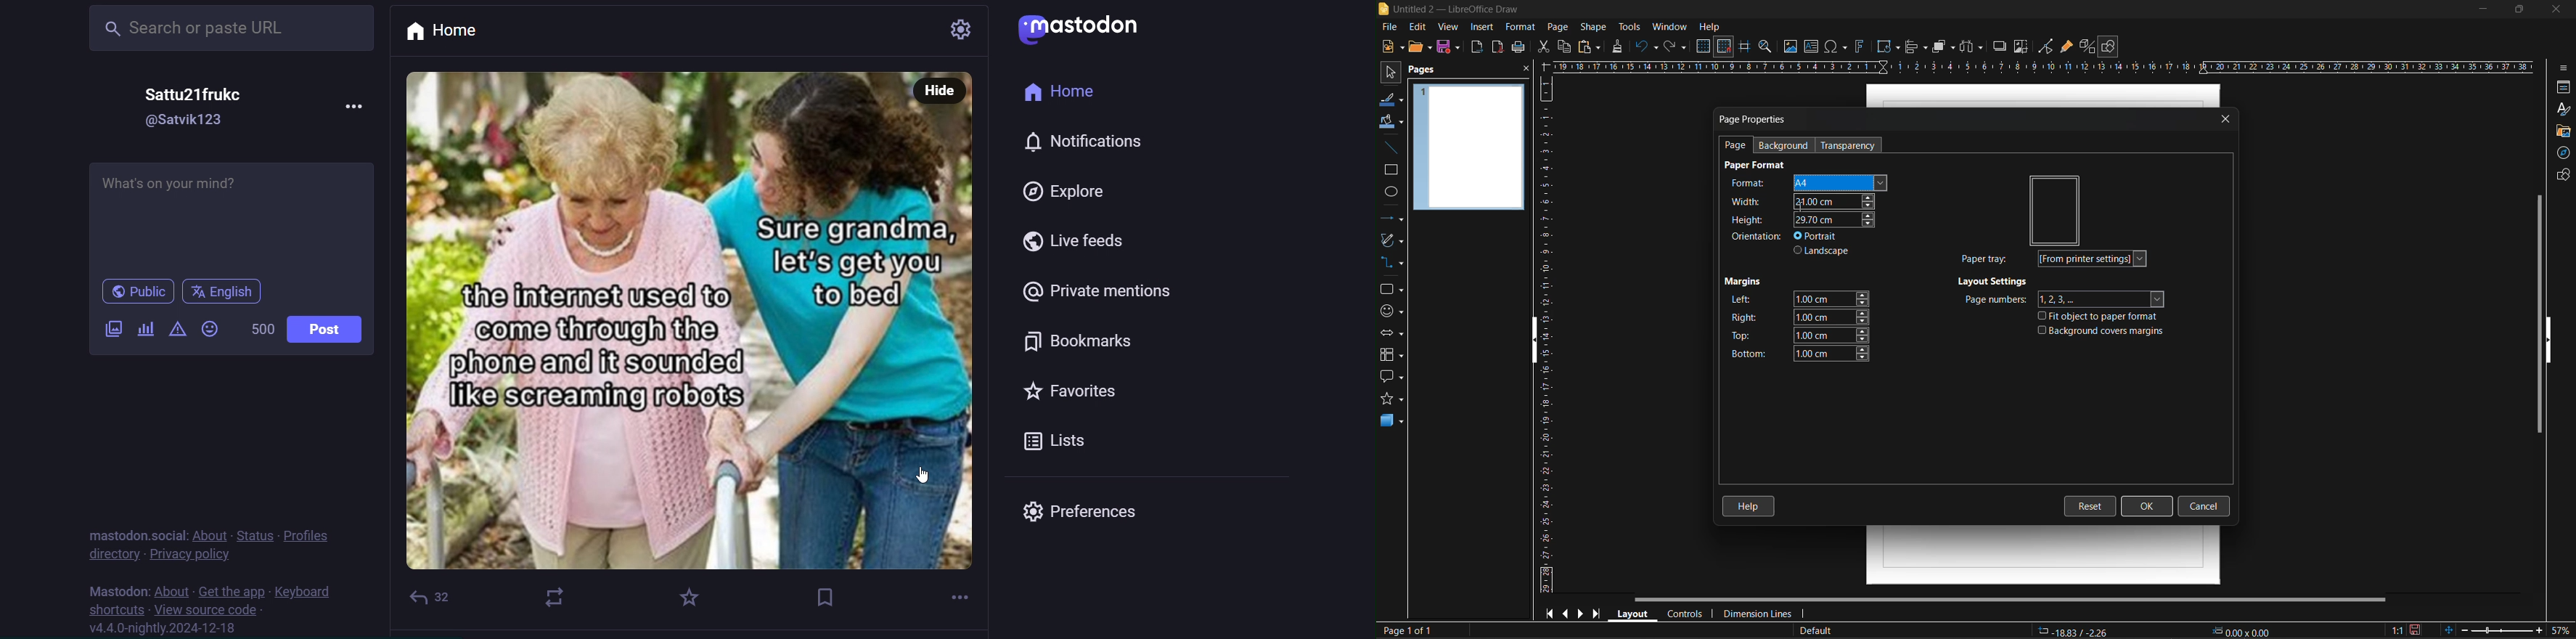 Image resolution: width=2576 pixels, height=644 pixels. Describe the element at coordinates (2227, 119) in the screenshot. I see `close` at that location.